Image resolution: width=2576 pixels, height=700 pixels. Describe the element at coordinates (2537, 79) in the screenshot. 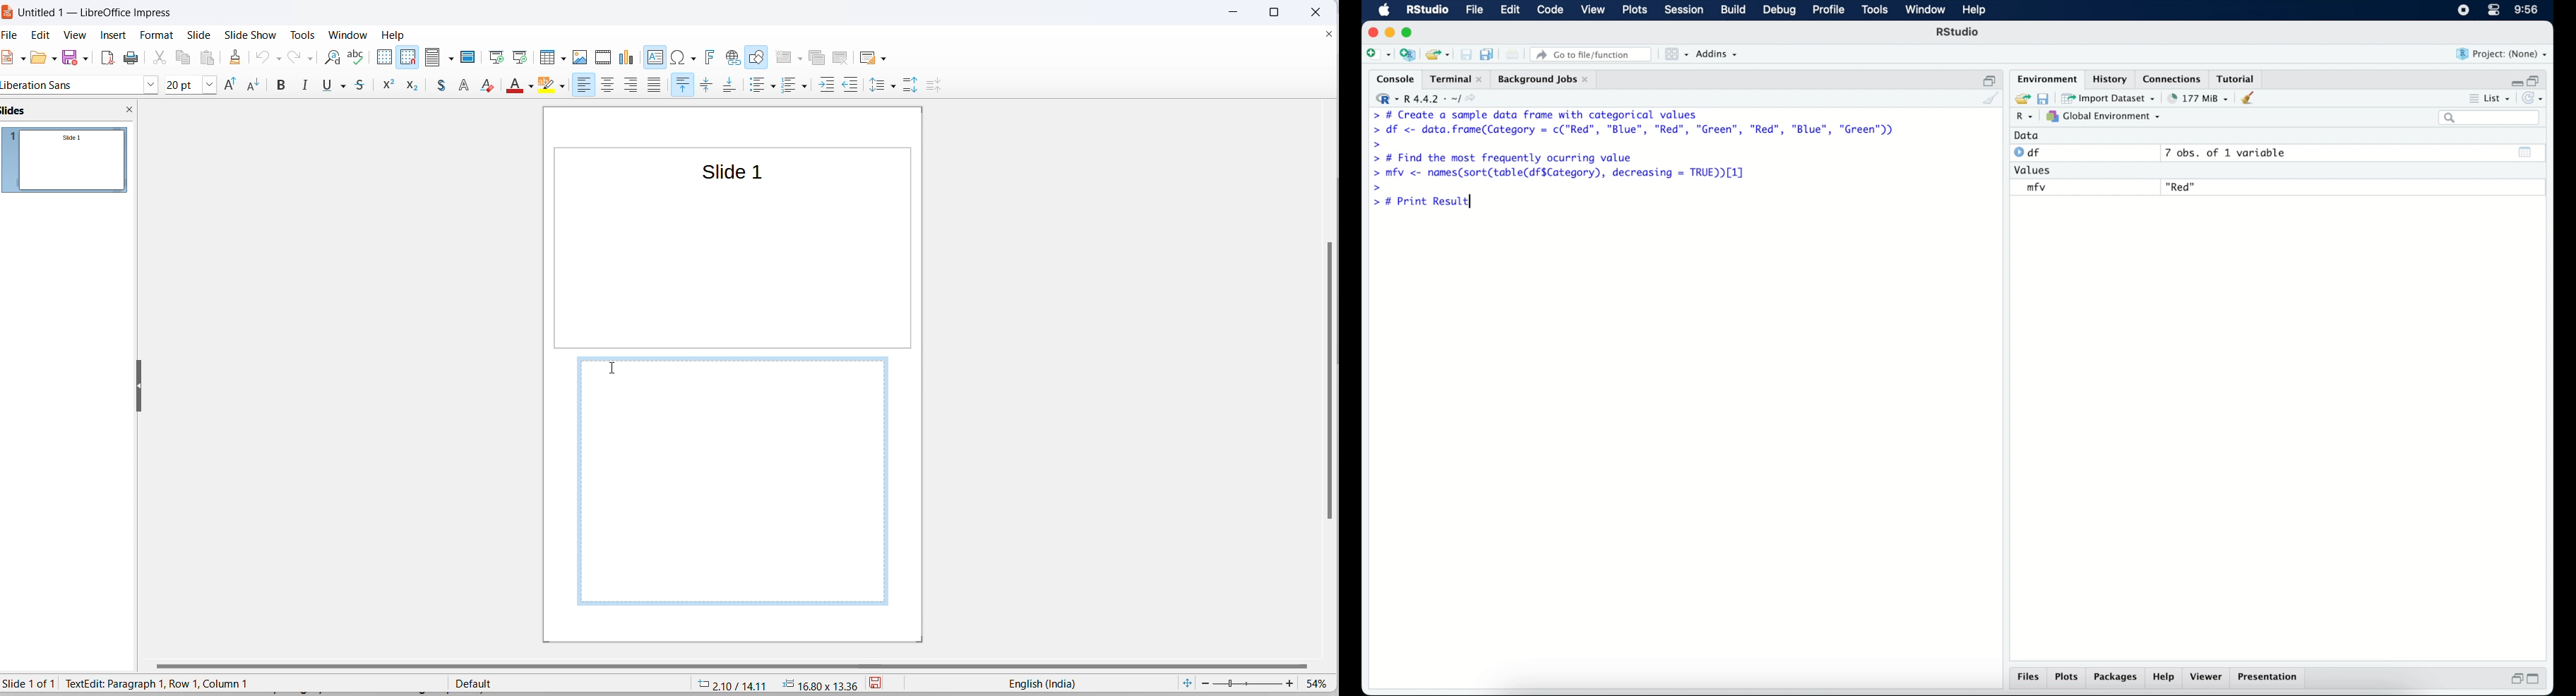

I see `restore down` at that location.